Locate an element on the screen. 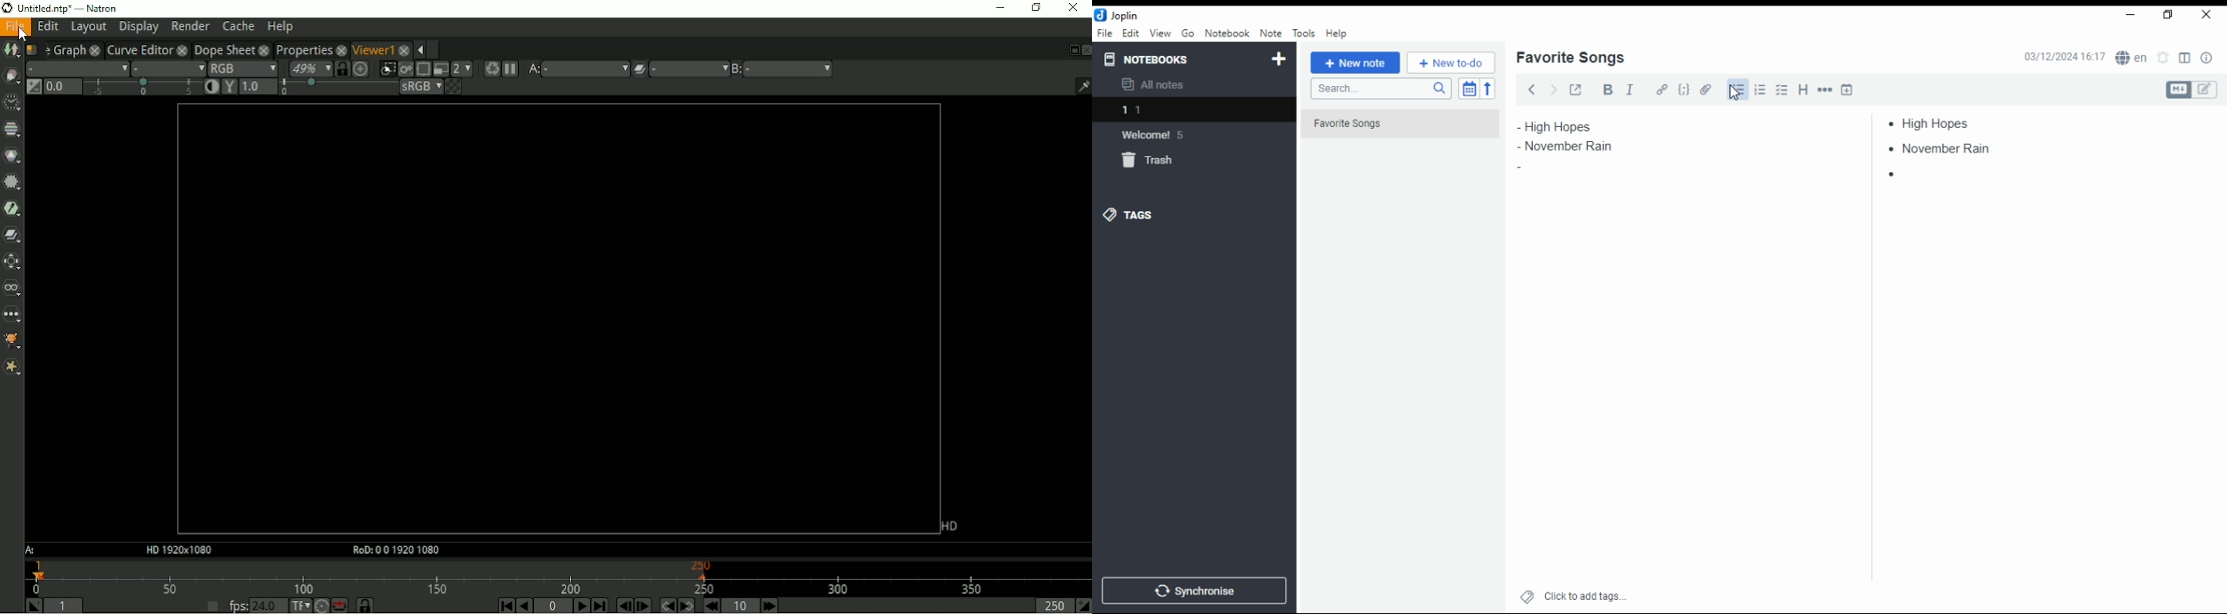 The width and height of the screenshot is (2240, 616). bullets is located at coordinates (1736, 90).